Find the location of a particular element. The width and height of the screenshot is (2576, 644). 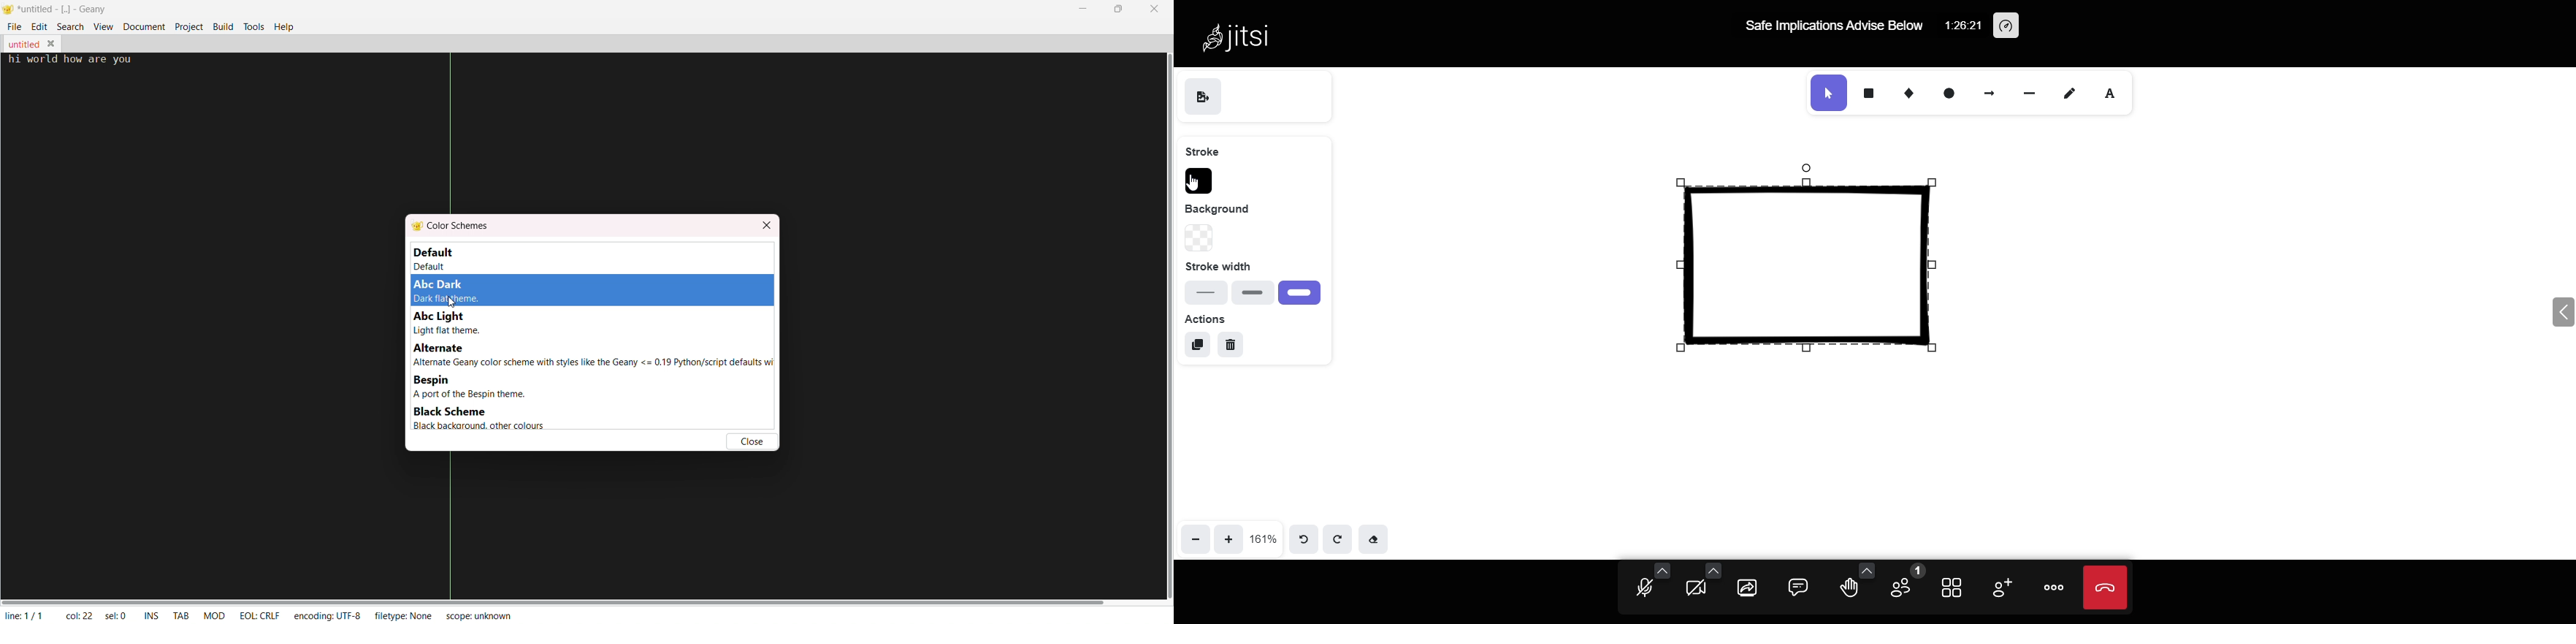

performance setting is located at coordinates (2015, 26).